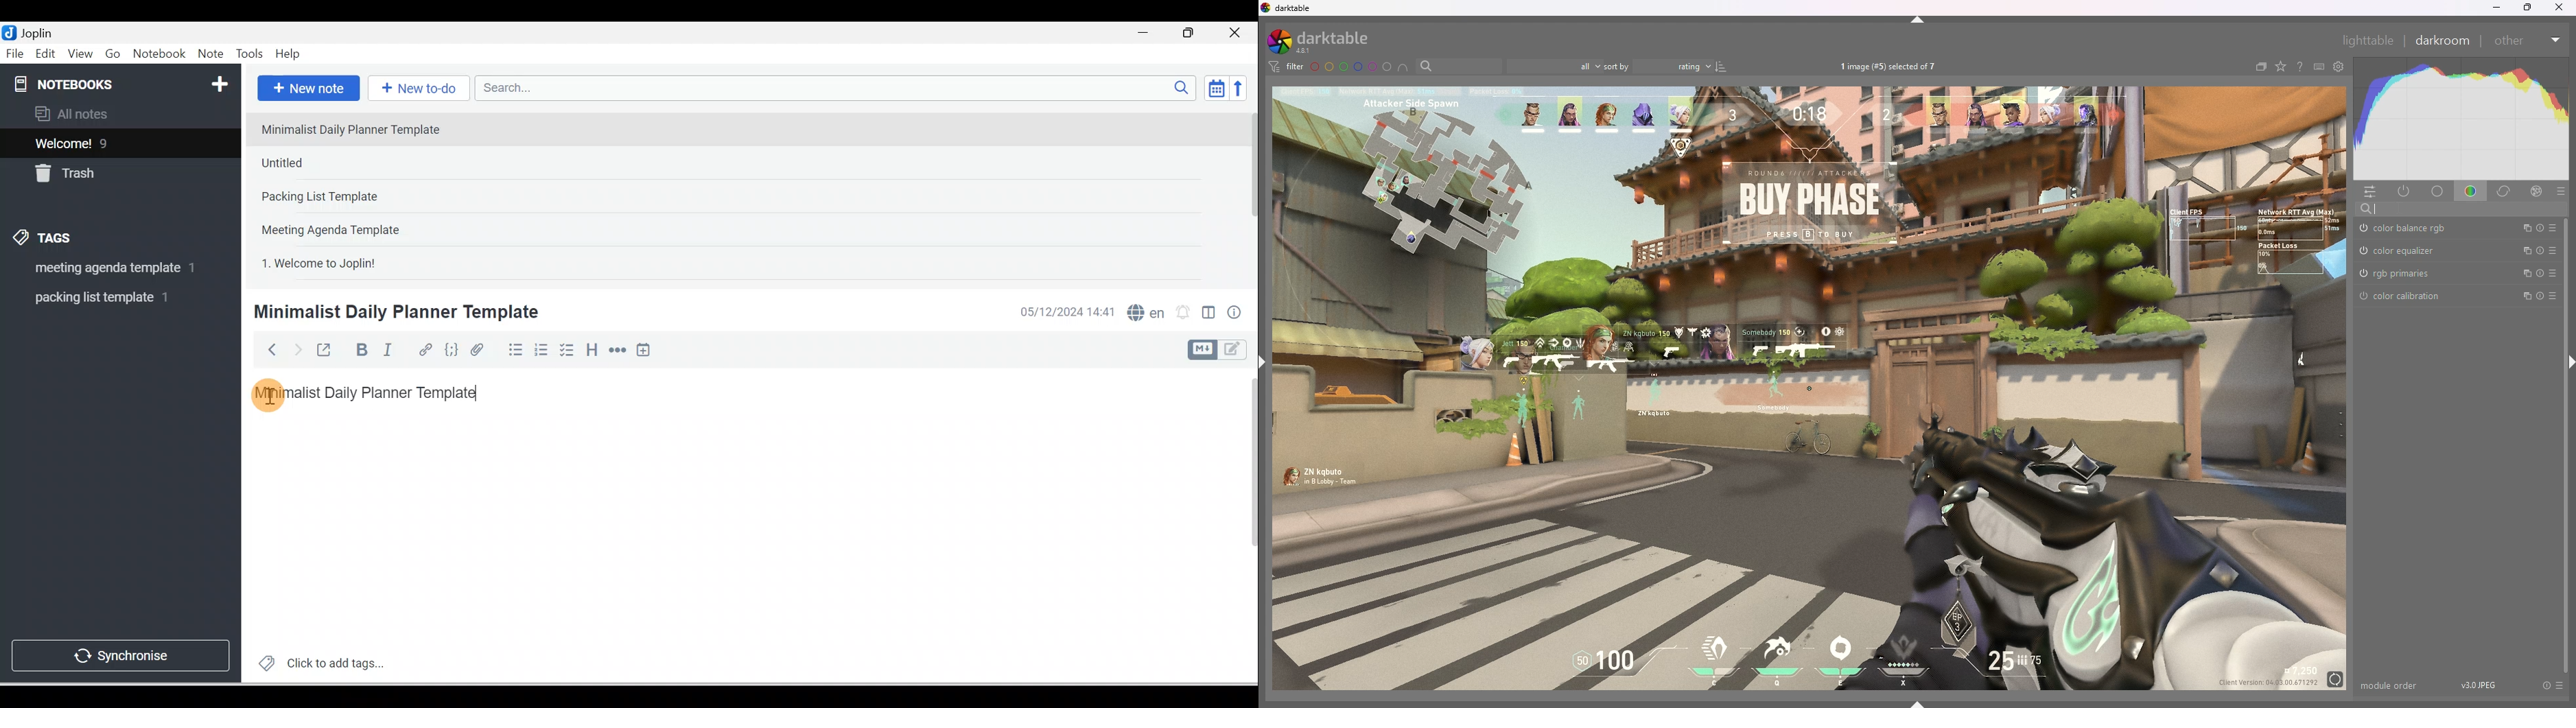 The width and height of the screenshot is (2576, 728). Describe the element at coordinates (1066, 312) in the screenshot. I see `Date & time` at that location.